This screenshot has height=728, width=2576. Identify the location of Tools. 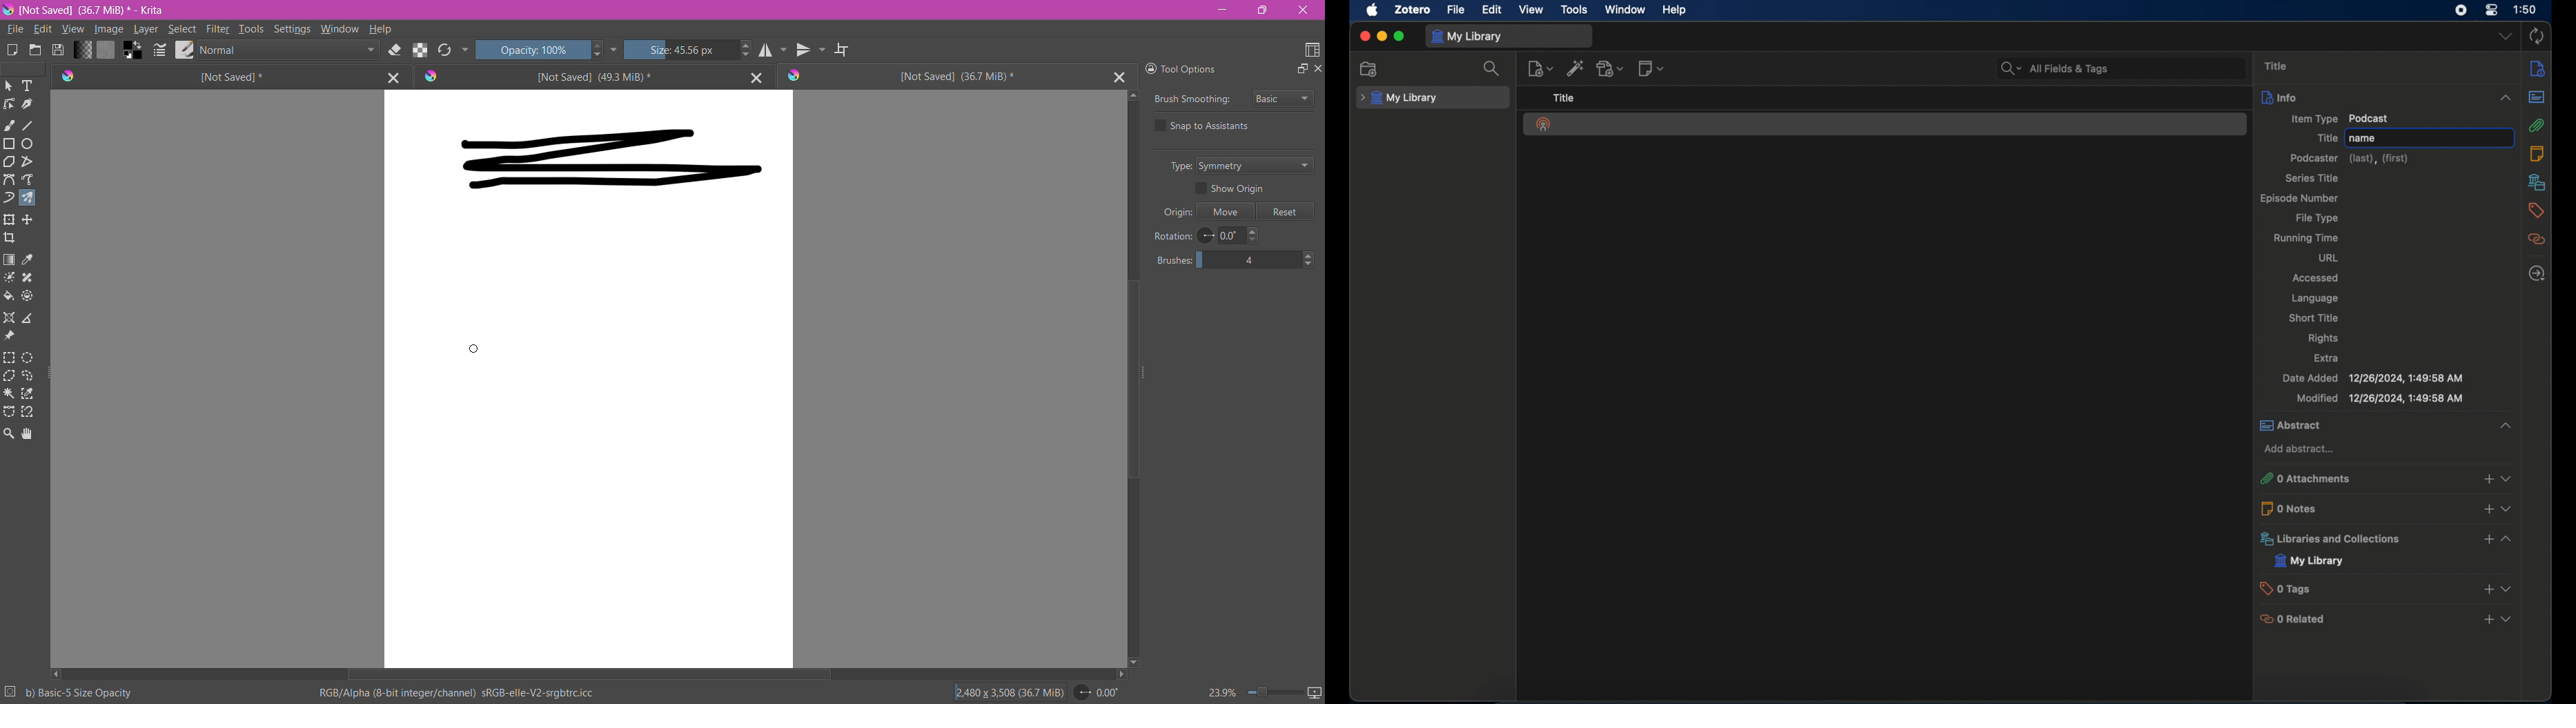
(252, 28).